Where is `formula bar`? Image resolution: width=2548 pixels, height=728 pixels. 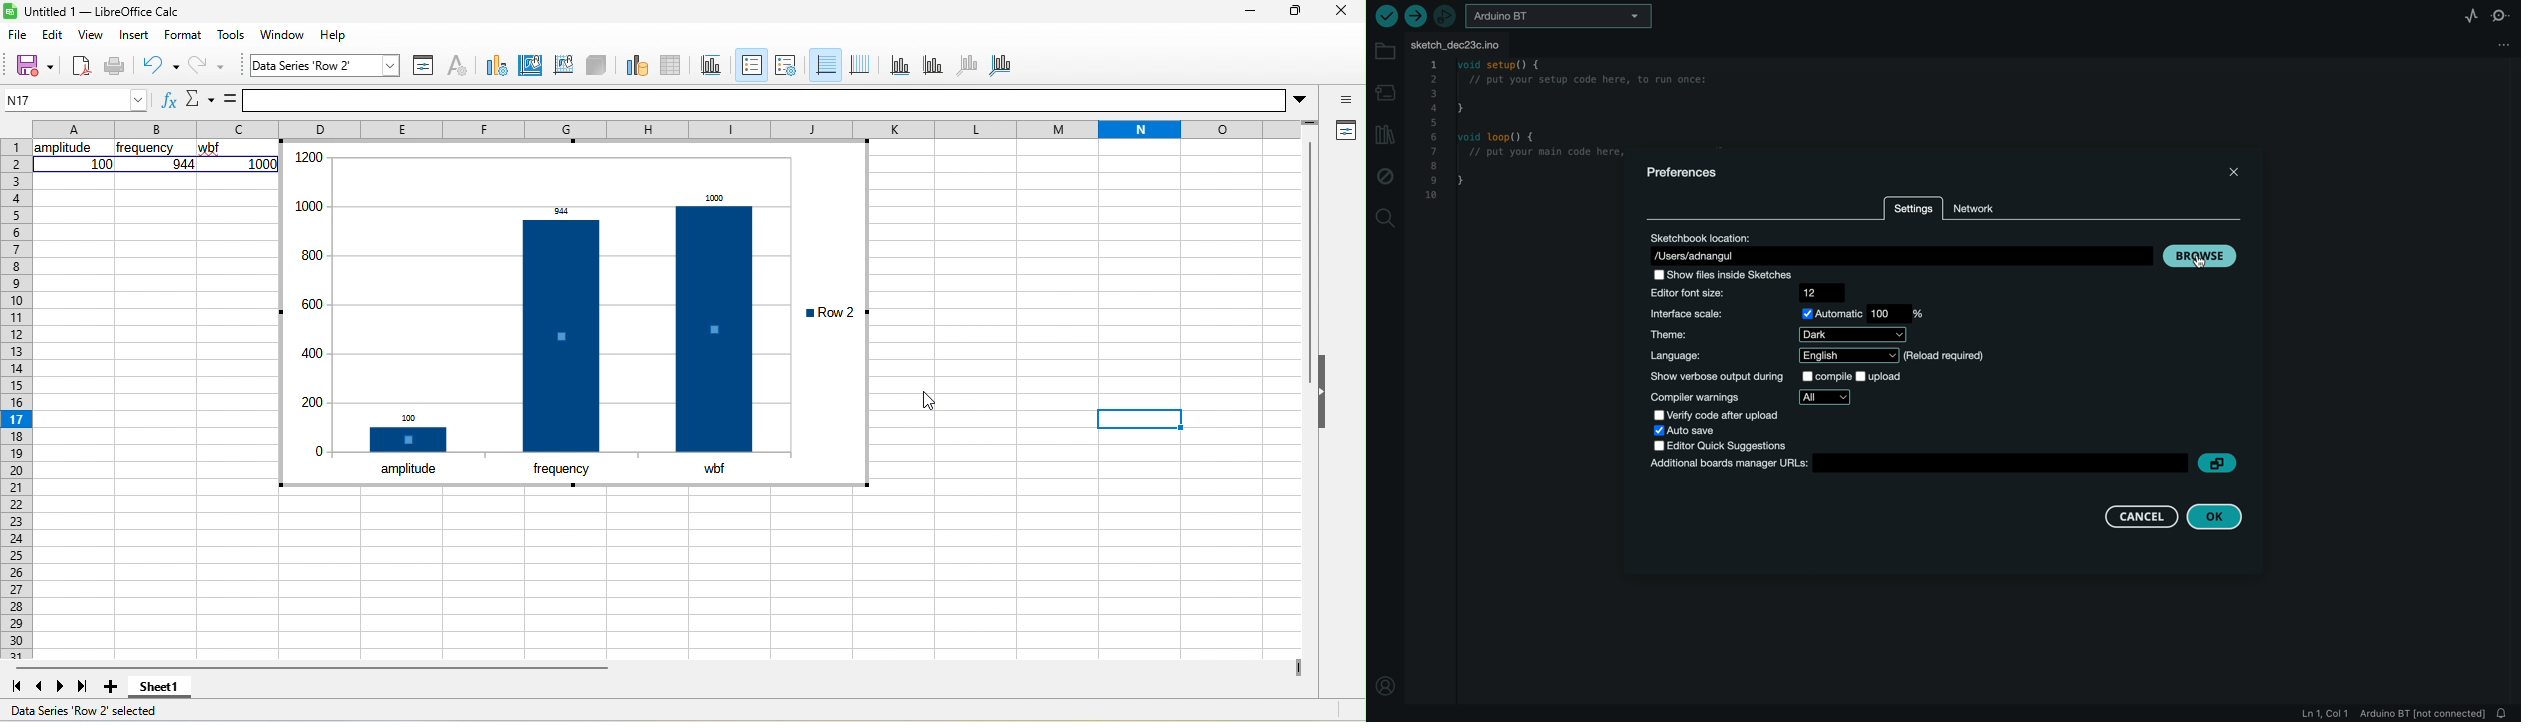 formula bar is located at coordinates (777, 98).